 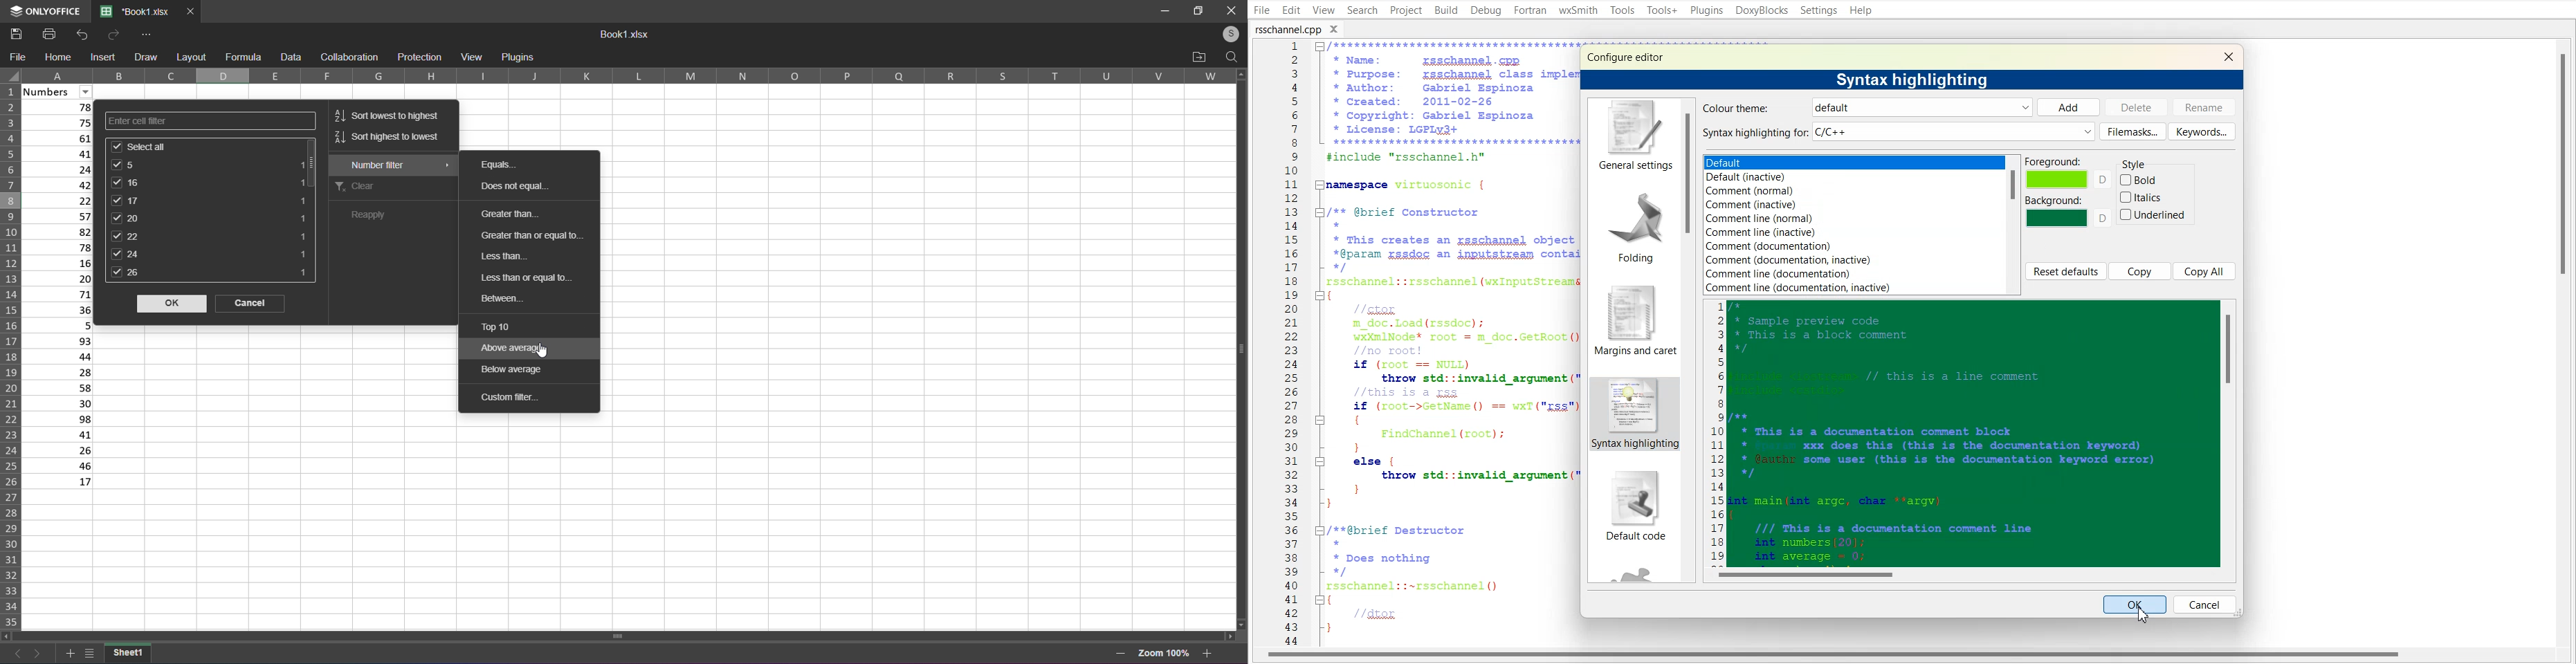 I want to click on Debug, so click(x=1486, y=11).